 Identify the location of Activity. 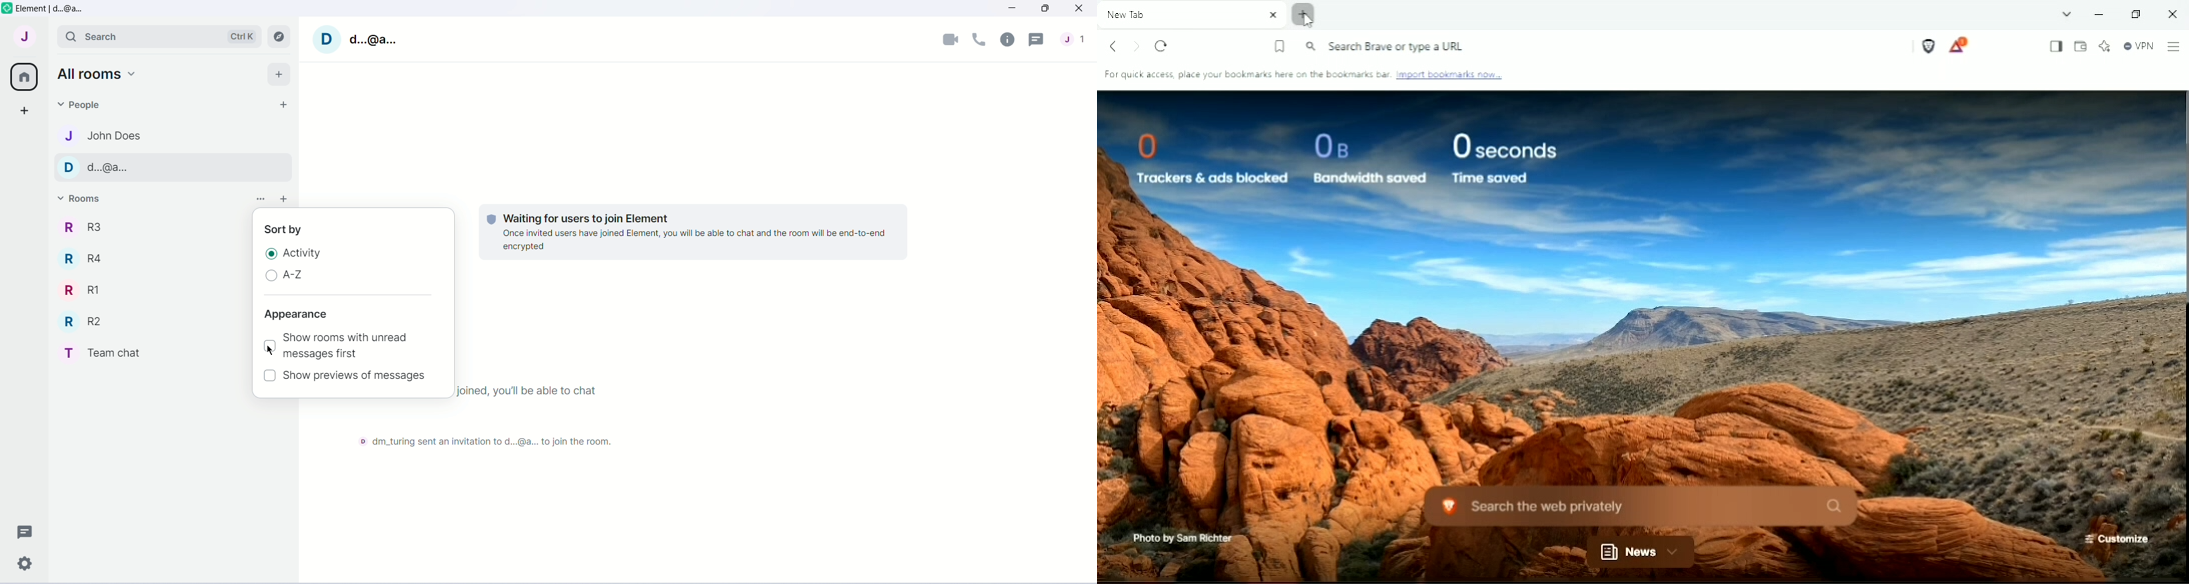
(303, 253).